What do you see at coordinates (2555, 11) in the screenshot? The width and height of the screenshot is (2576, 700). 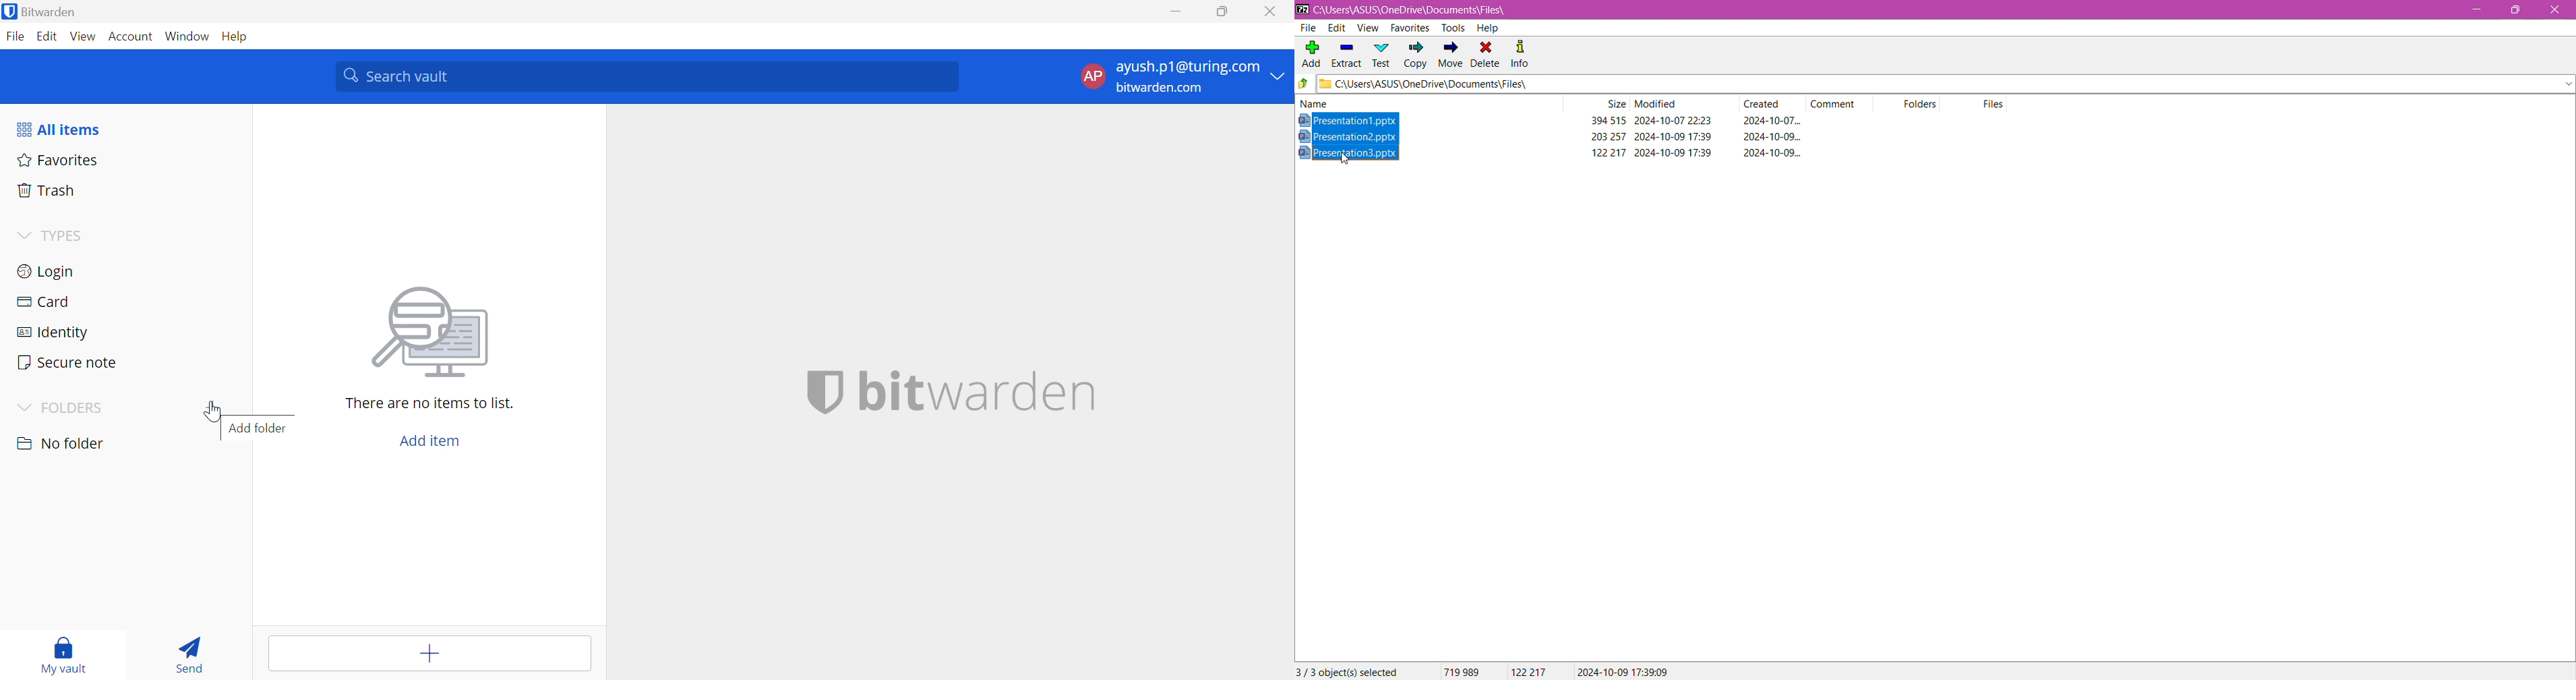 I see `Close` at bounding box center [2555, 11].